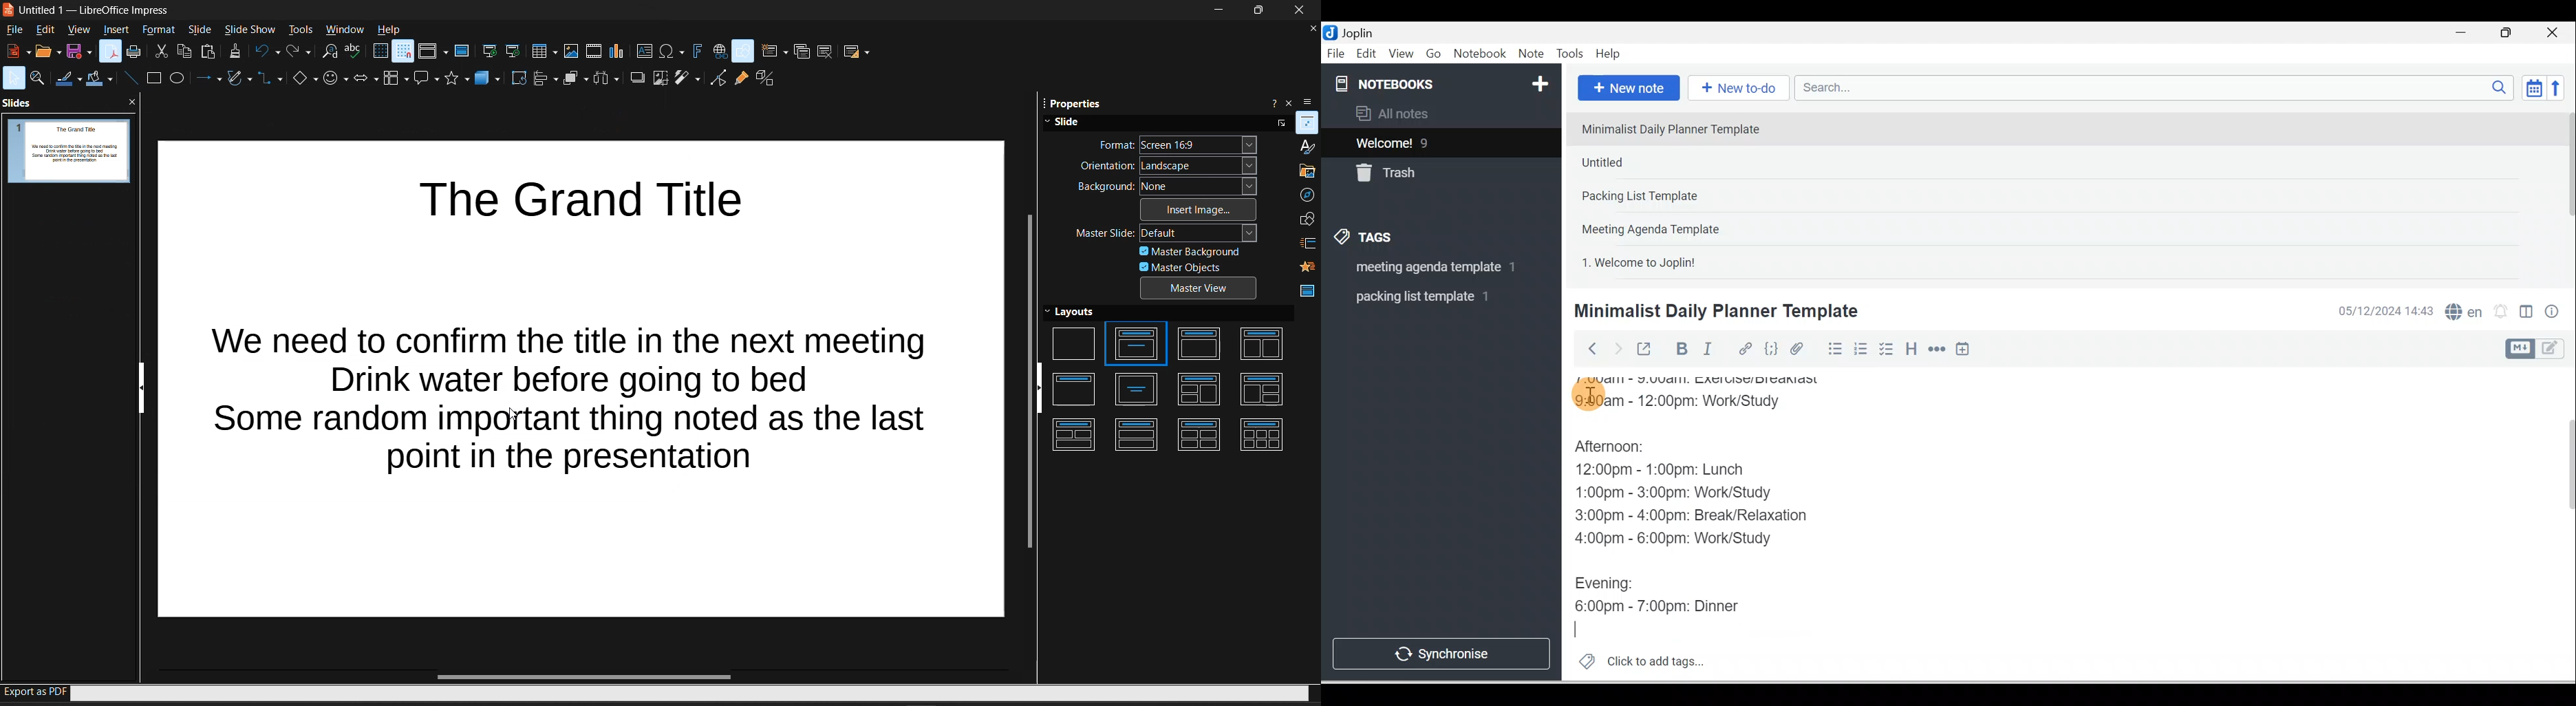  What do you see at coordinates (457, 79) in the screenshot?
I see `stars and banners` at bounding box center [457, 79].